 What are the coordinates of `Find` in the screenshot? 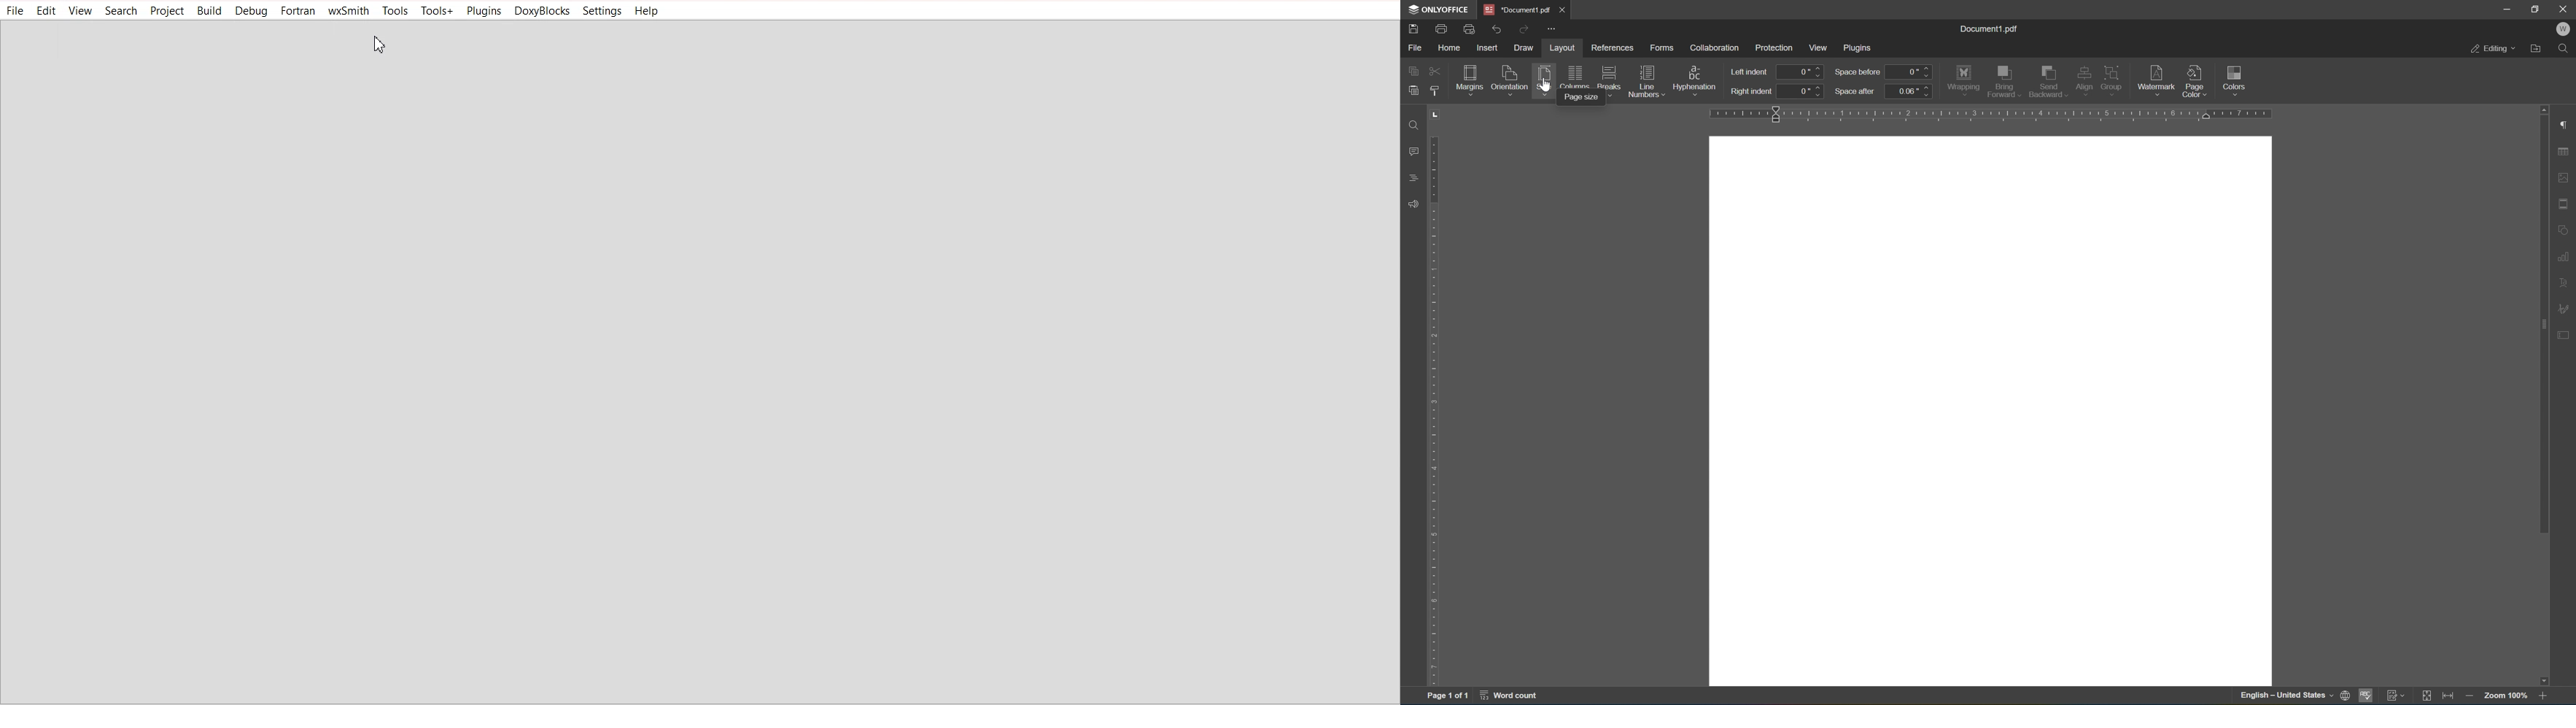 It's located at (1411, 124).